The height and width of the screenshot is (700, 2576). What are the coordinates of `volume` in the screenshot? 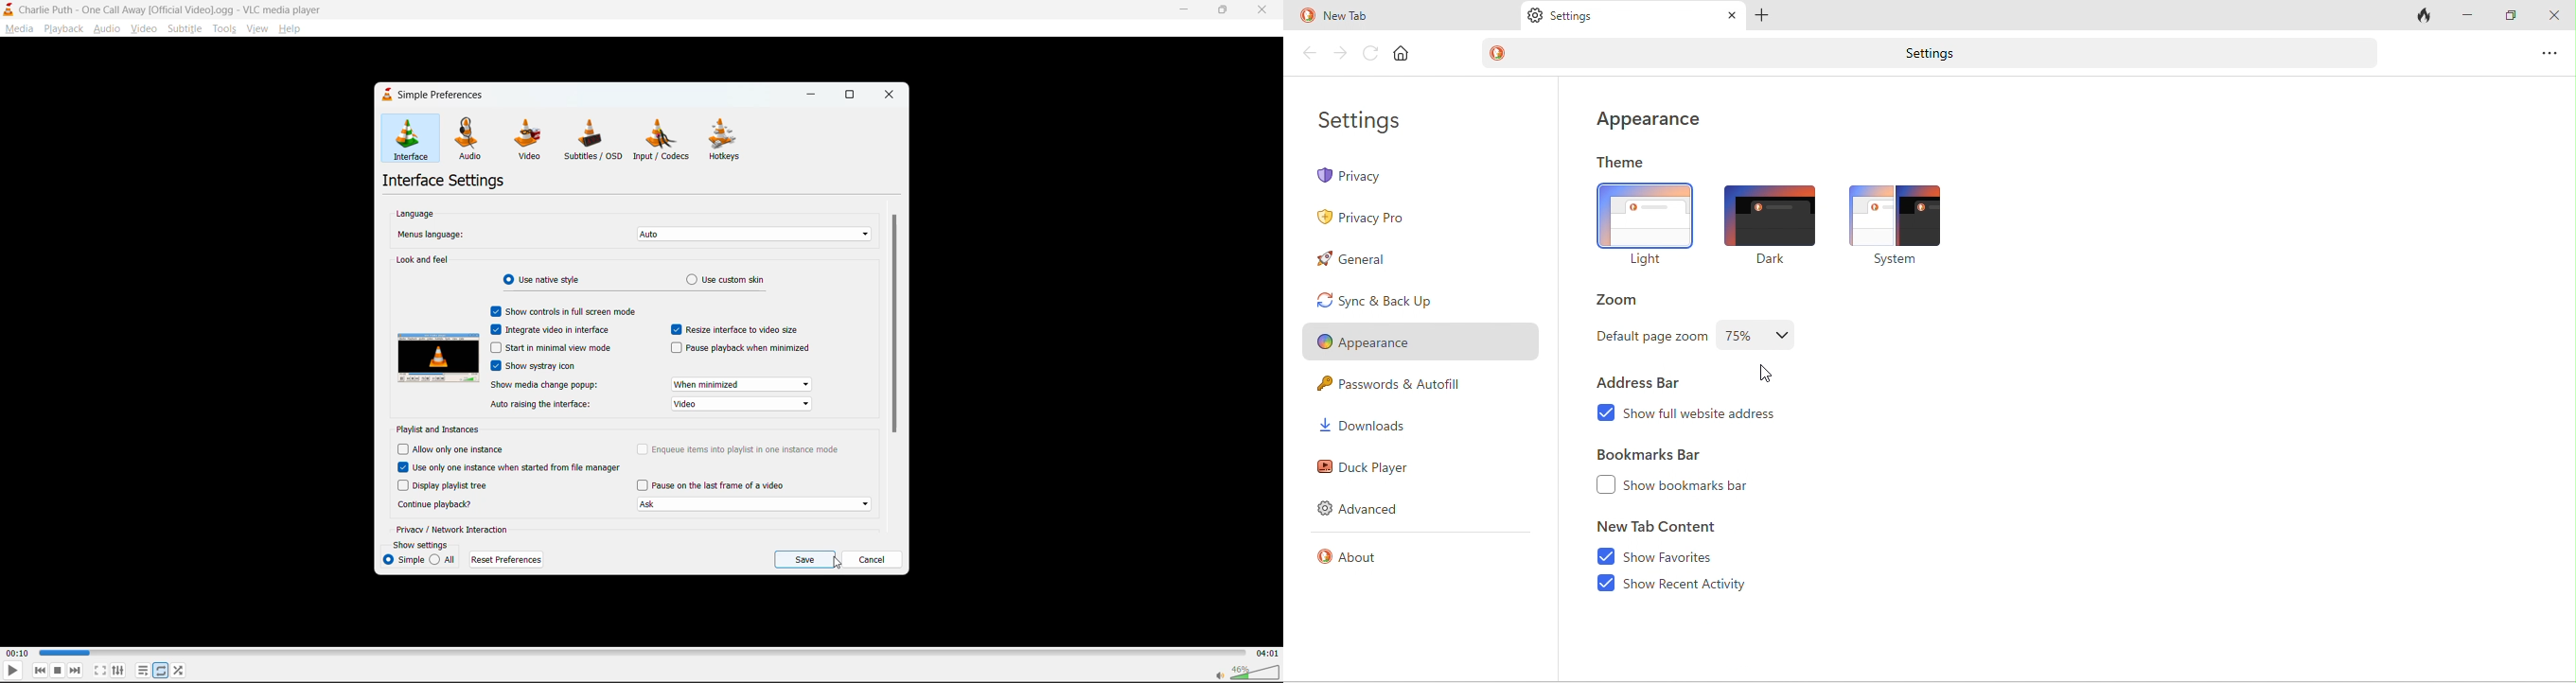 It's located at (1244, 671).